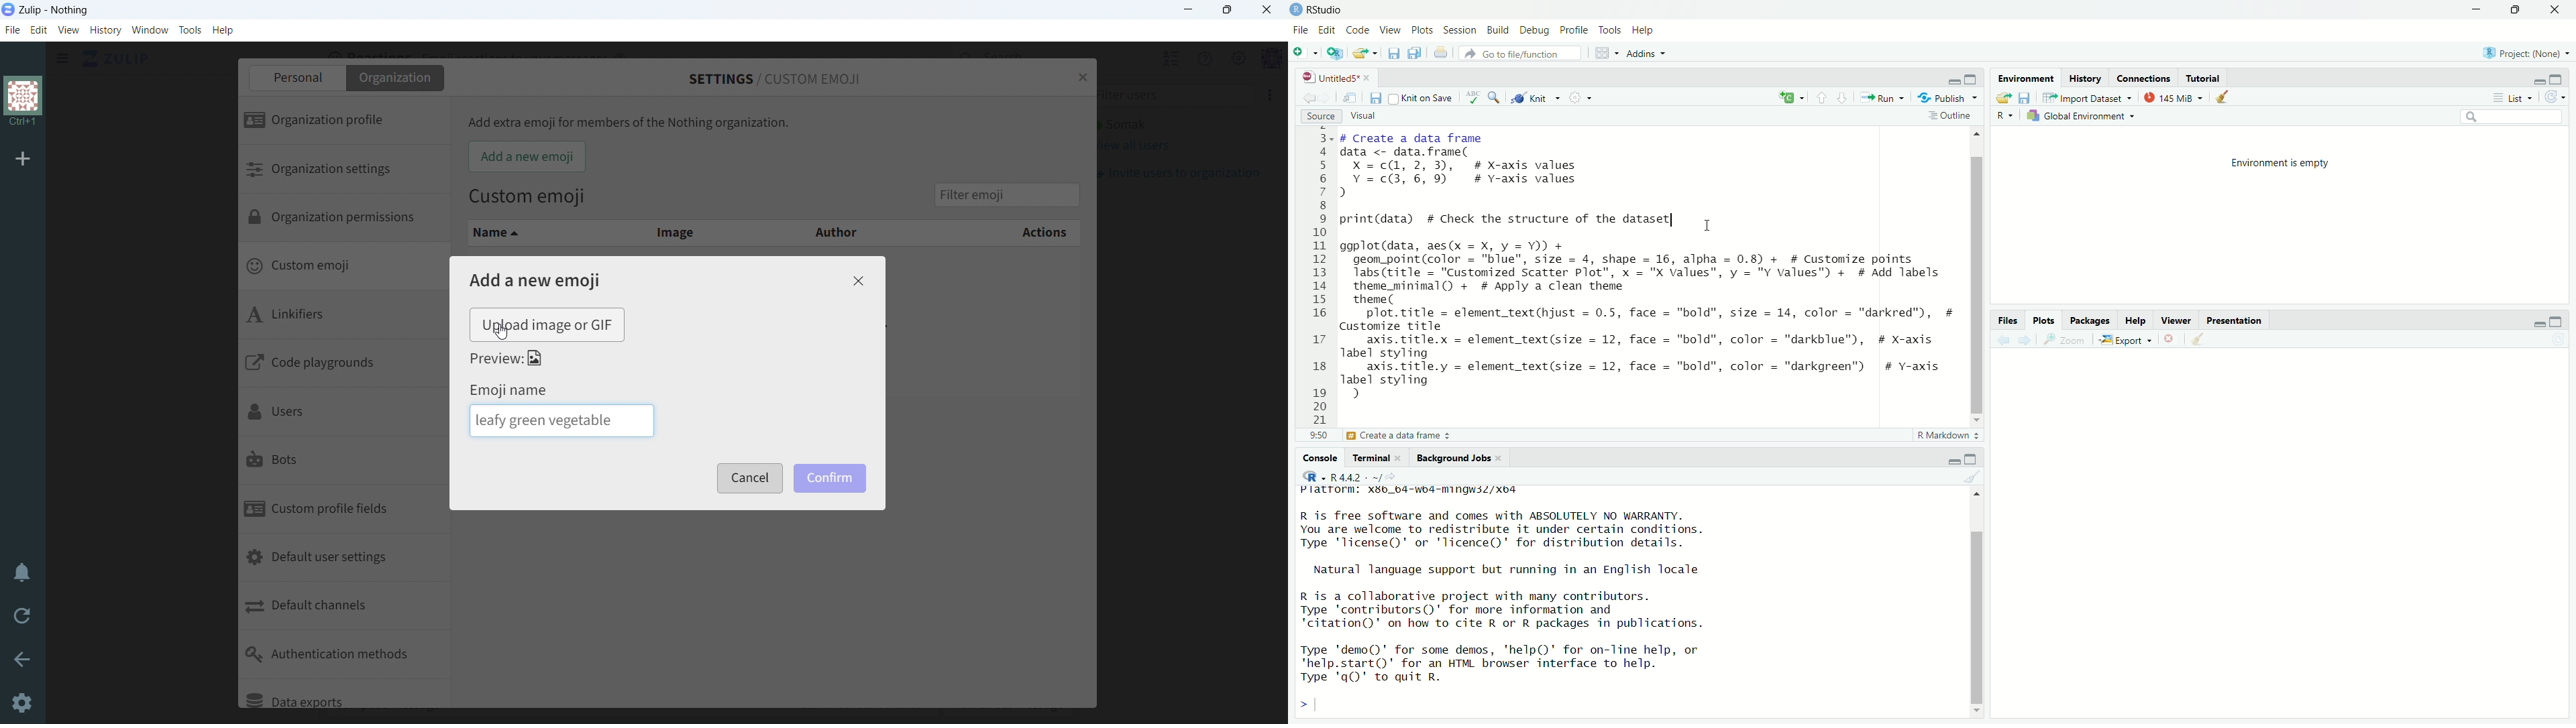 Image resolution: width=2576 pixels, height=728 pixels. Describe the element at coordinates (2224, 98) in the screenshot. I see `Clear console` at that location.